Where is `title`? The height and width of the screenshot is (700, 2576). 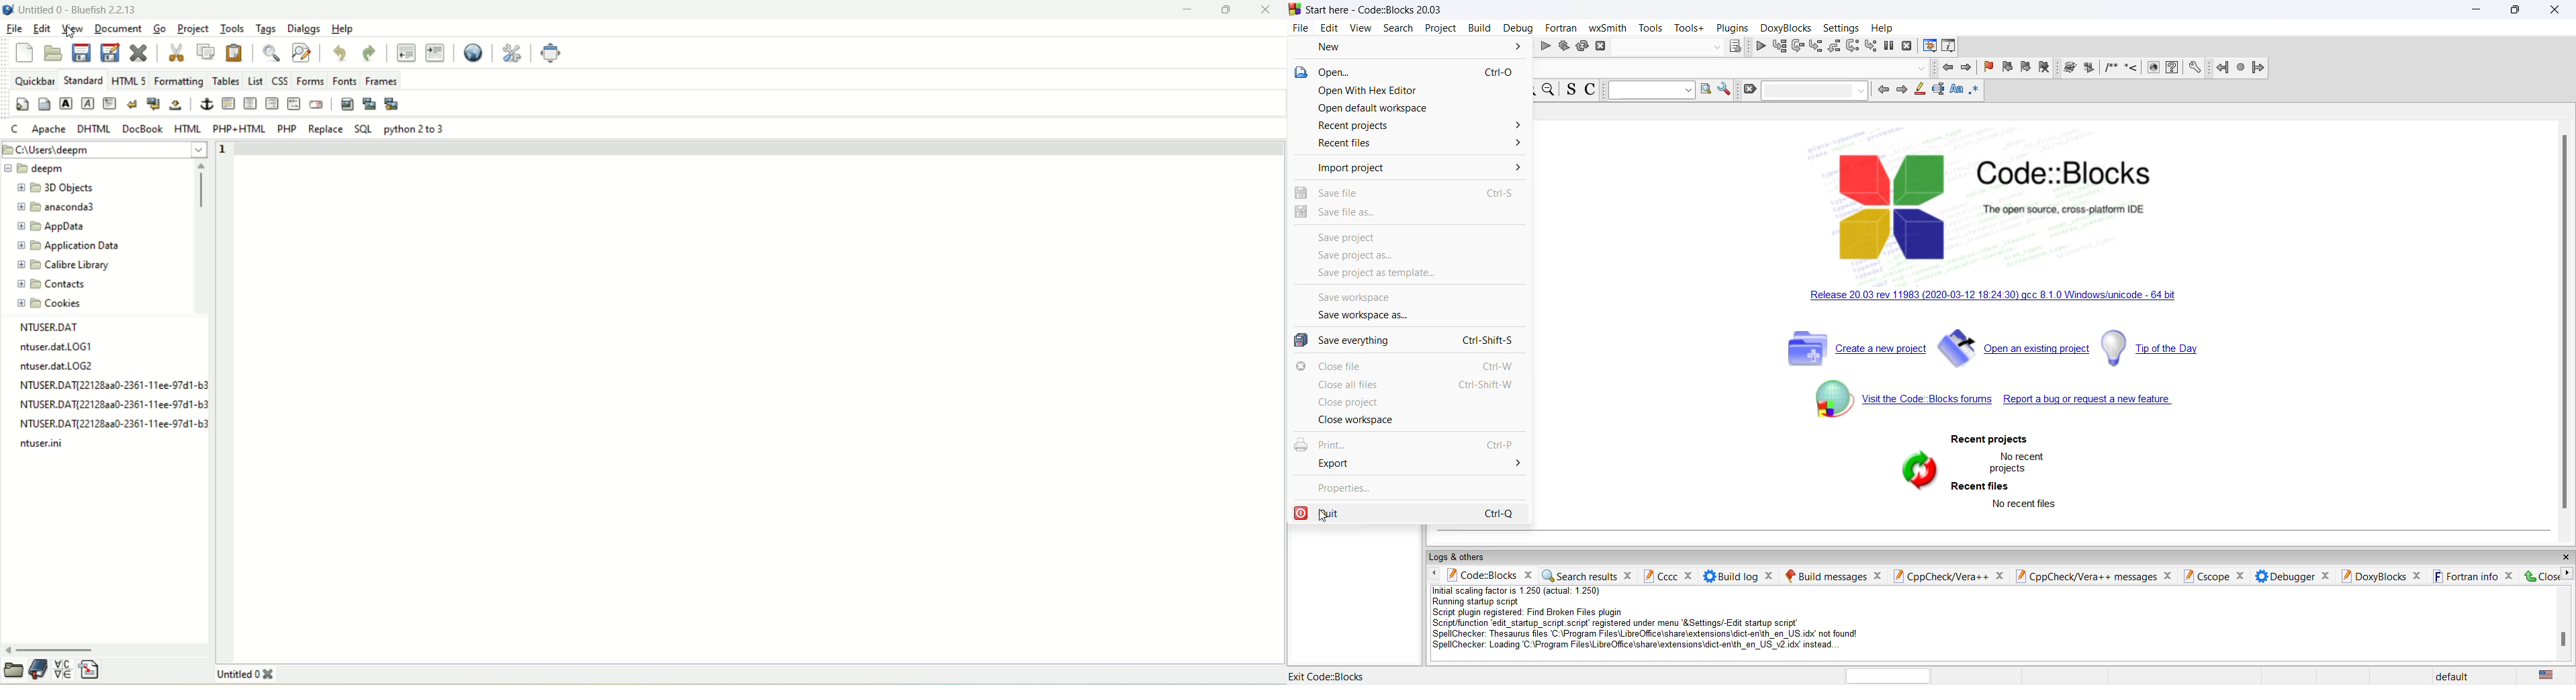
title is located at coordinates (244, 675).